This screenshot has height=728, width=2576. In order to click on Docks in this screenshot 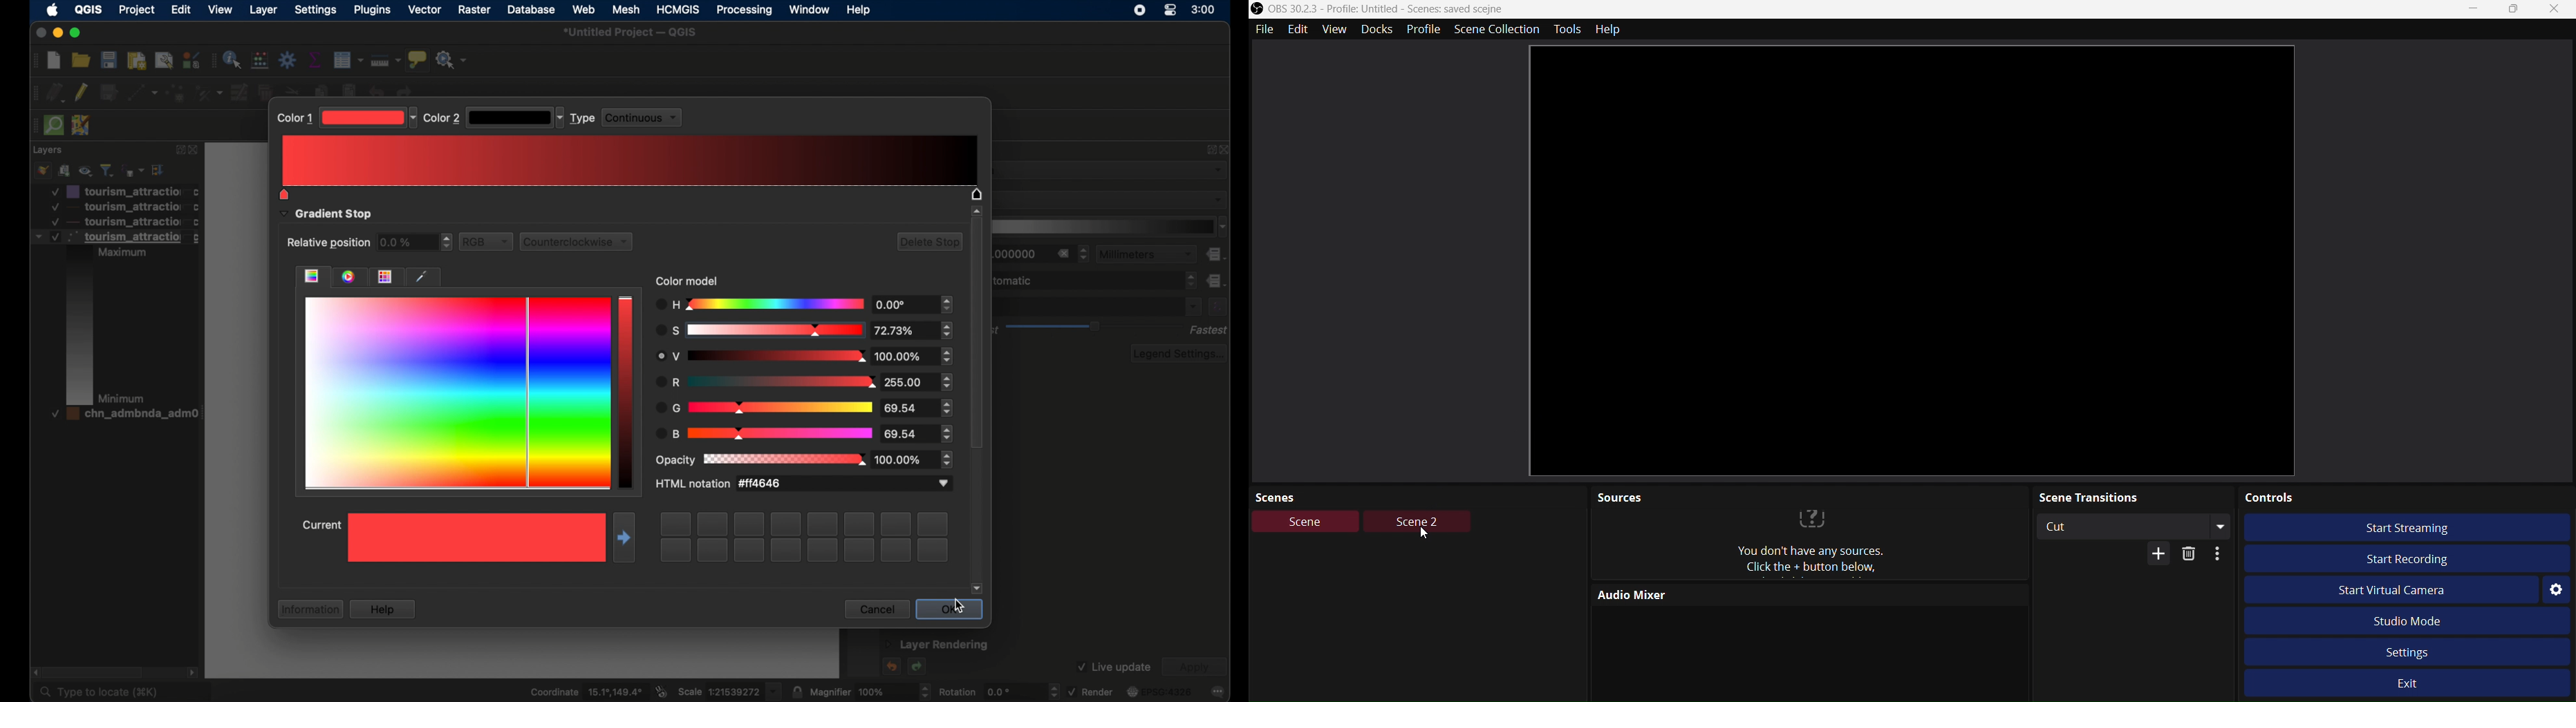, I will do `click(1378, 30)`.